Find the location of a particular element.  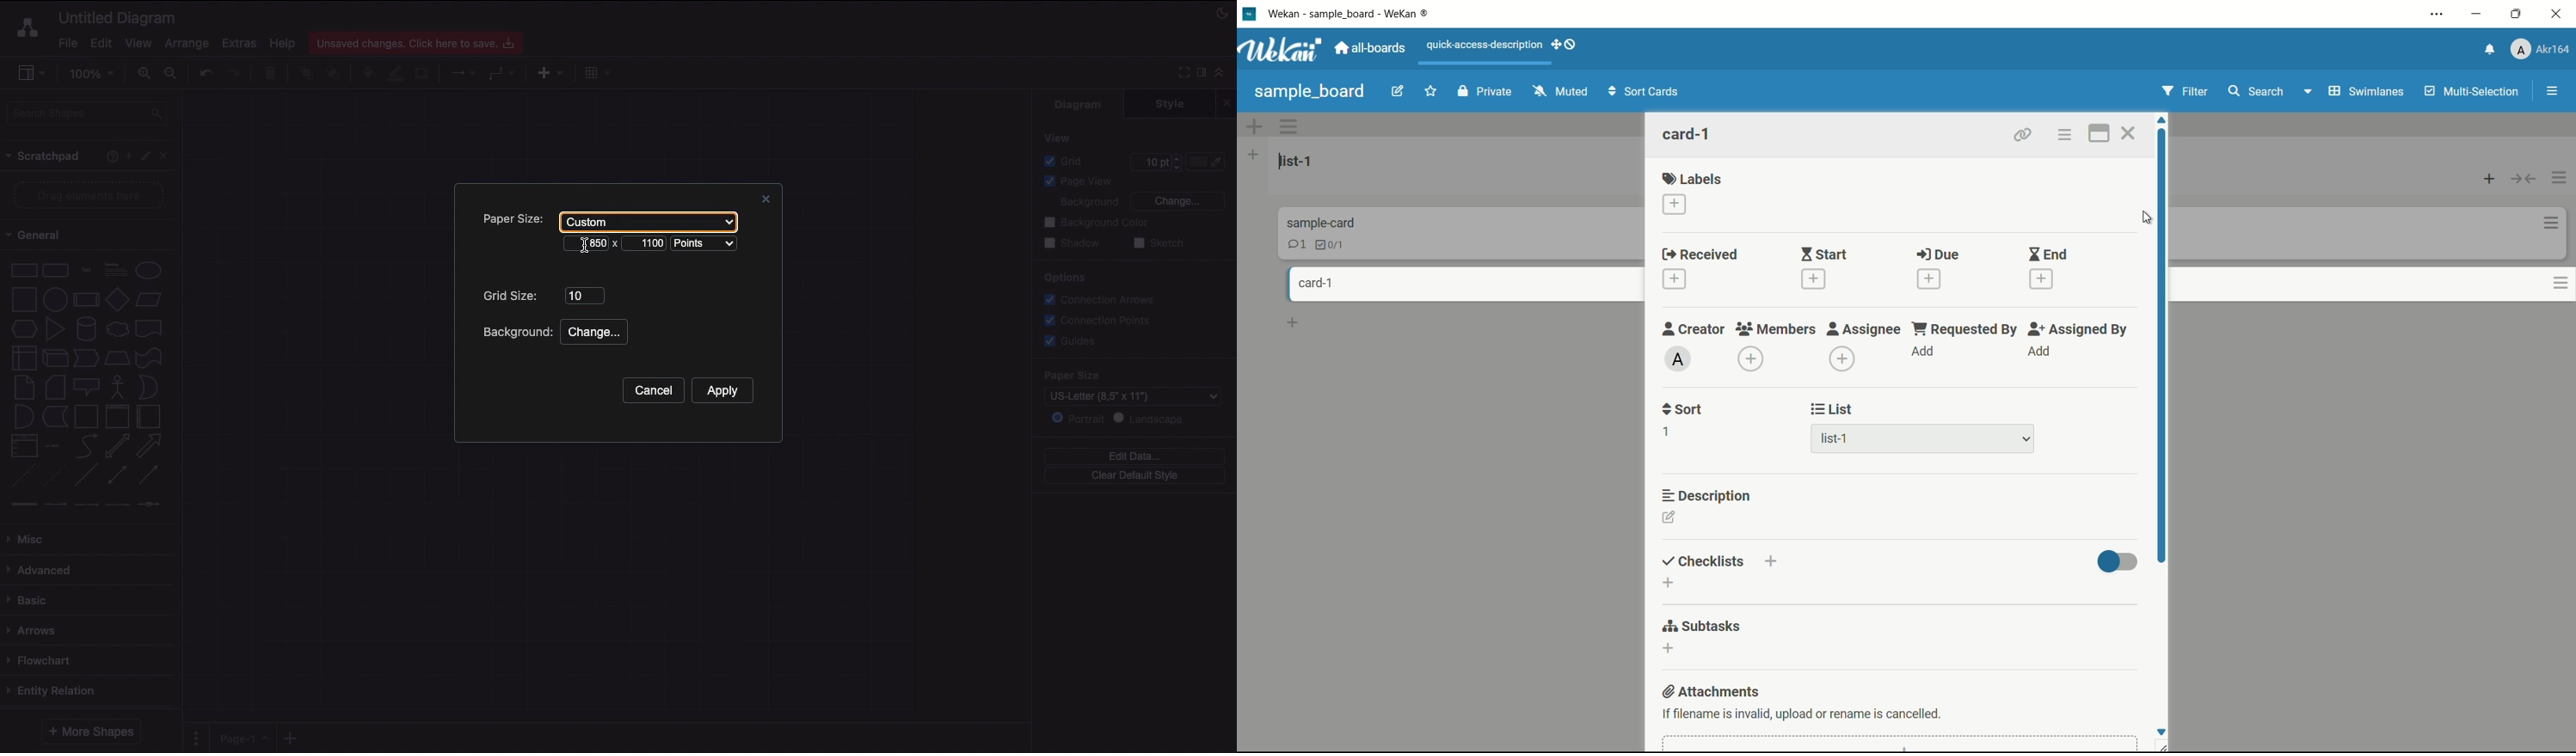

Actor is located at coordinates (118, 385).